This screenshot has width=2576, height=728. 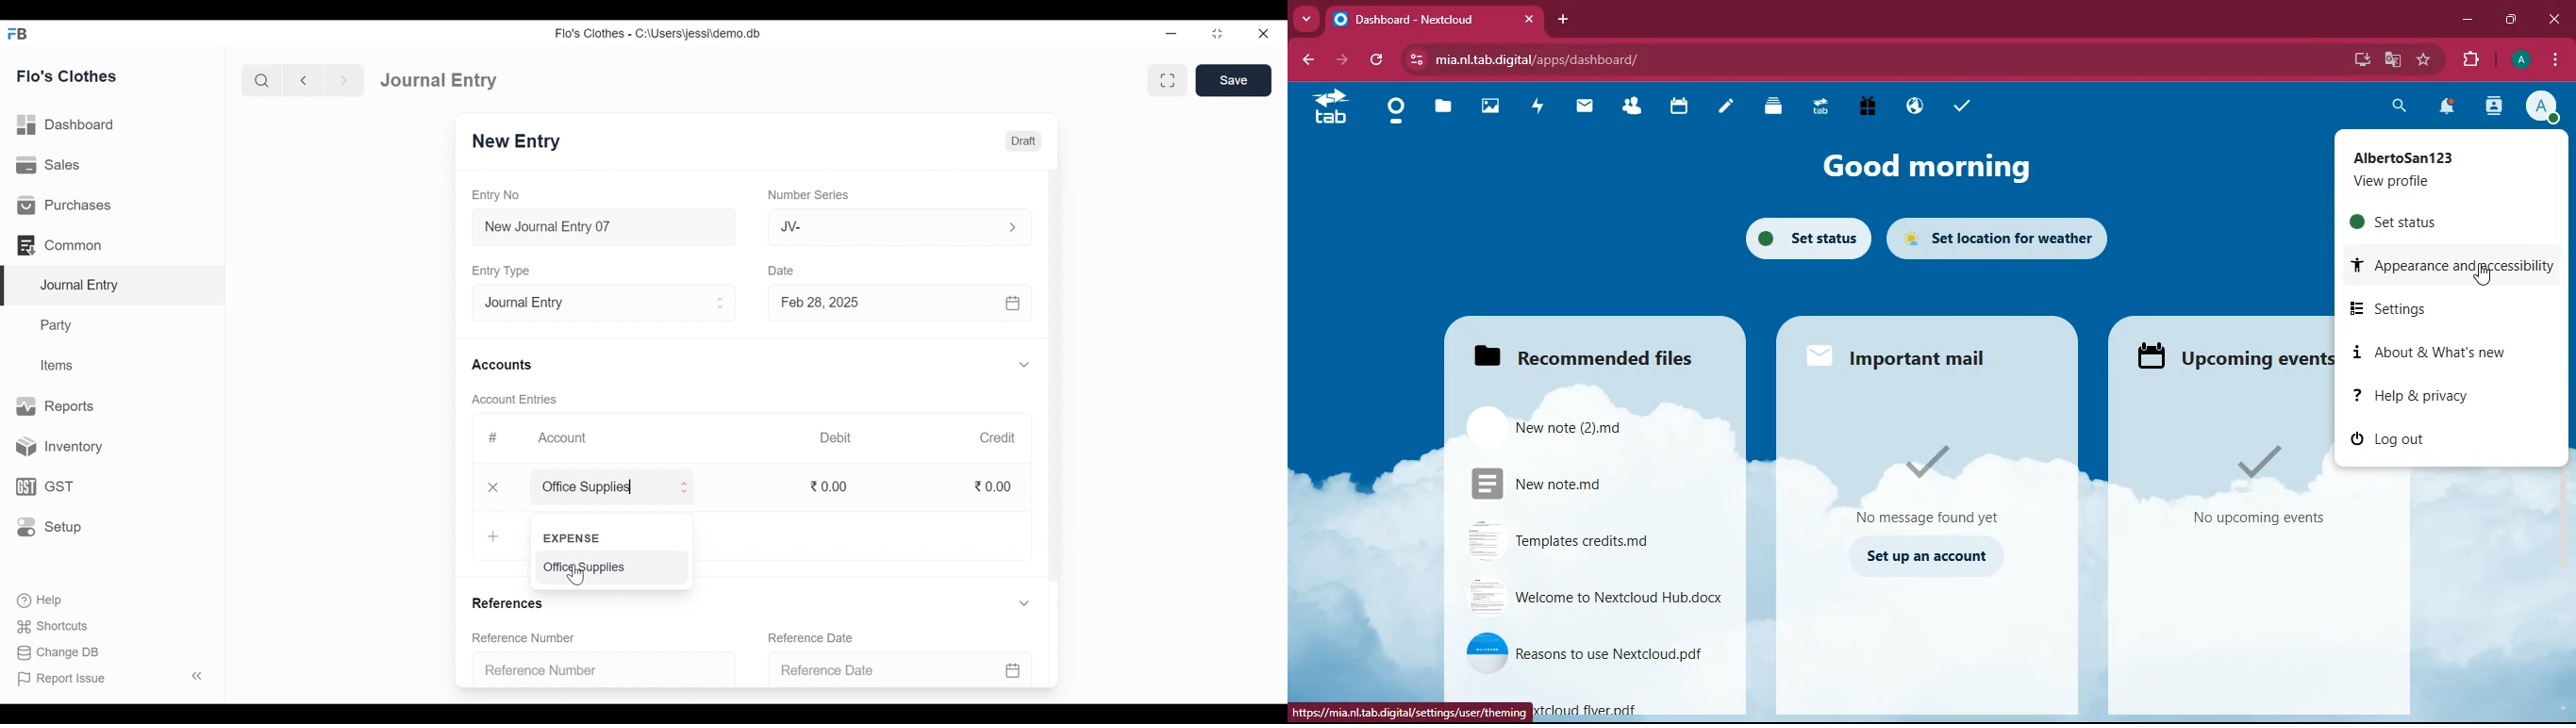 What do you see at coordinates (58, 324) in the screenshot?
I see `Party` at bounding box center [58, 324].